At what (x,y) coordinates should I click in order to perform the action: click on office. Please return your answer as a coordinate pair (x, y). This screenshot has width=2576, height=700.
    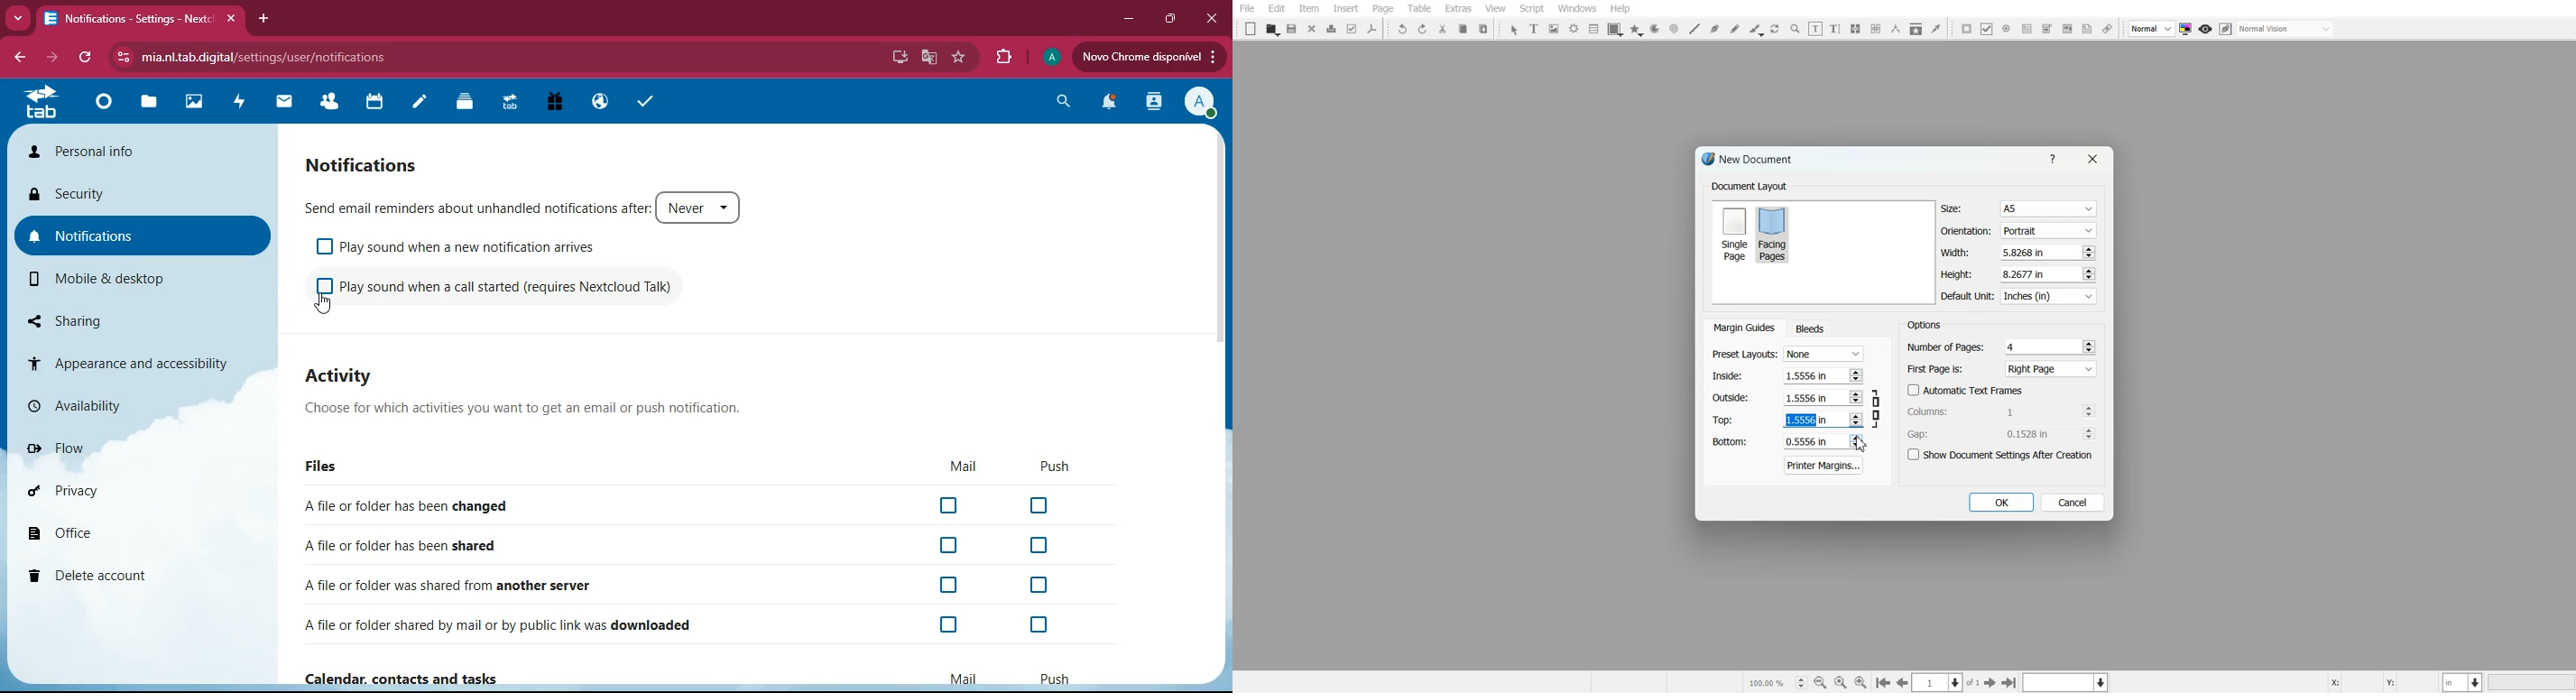
    Looking at the image, I should click on (60, 534).